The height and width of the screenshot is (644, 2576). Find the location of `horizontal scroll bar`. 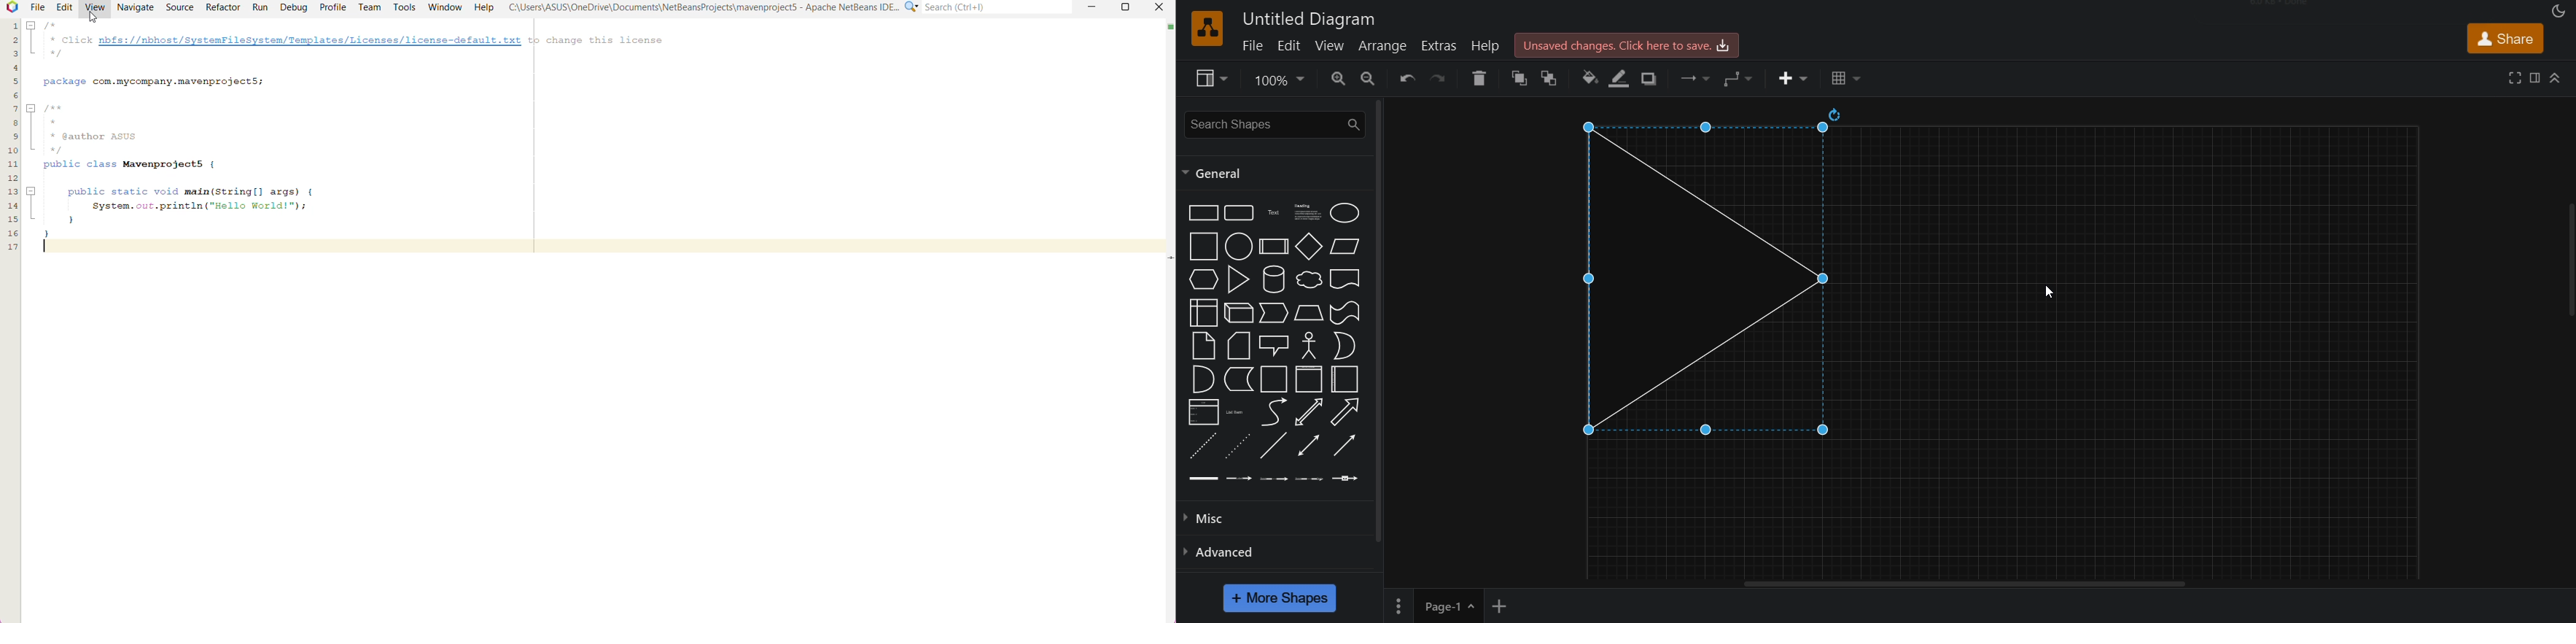

horizontal scroll bar is located at coordinates (1970, 584).